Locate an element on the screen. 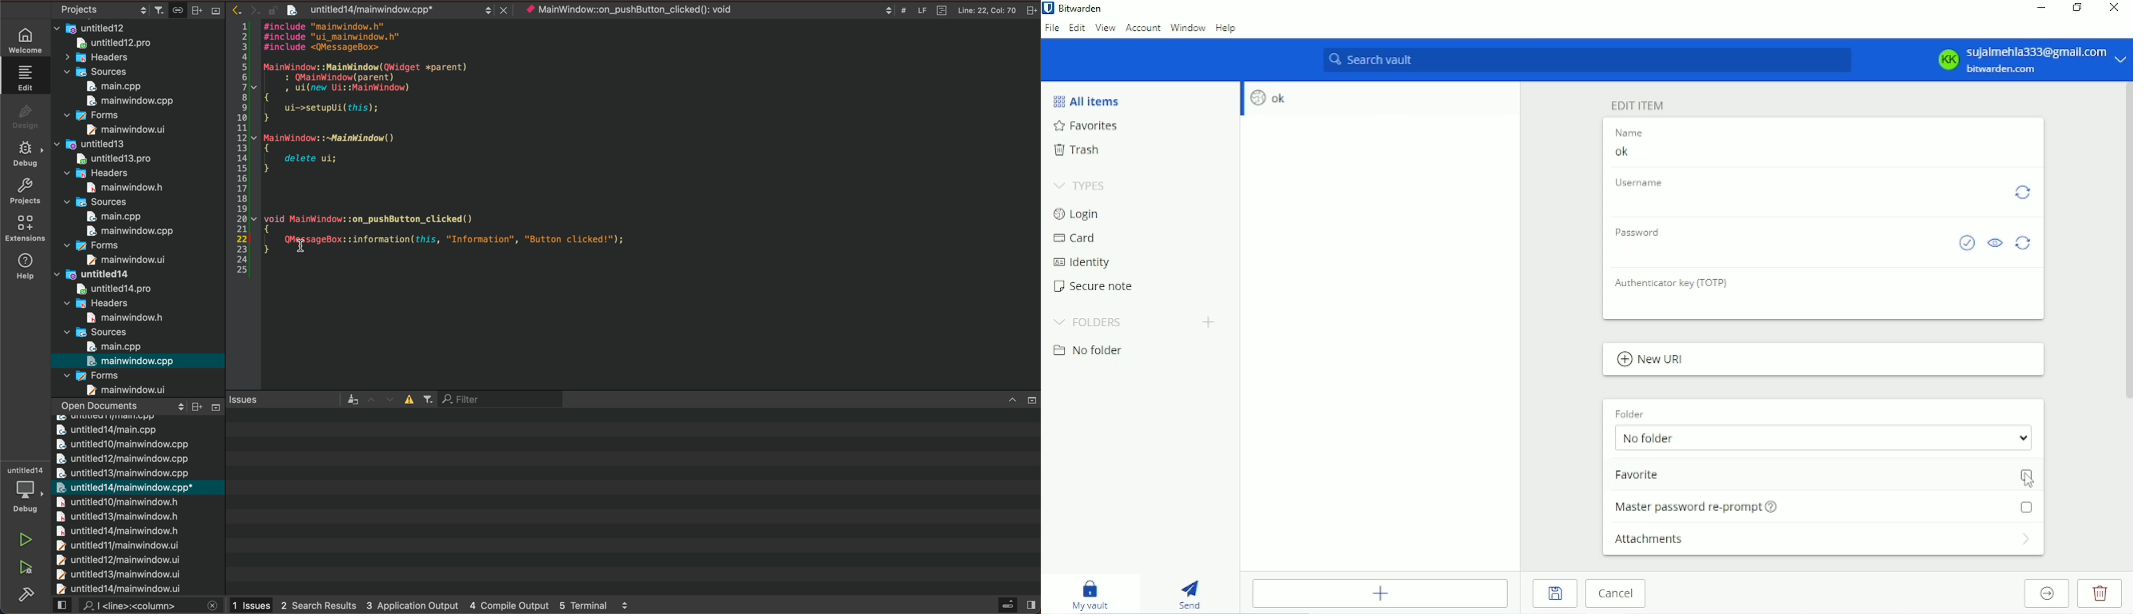 Image resolution: width=2156 pixels, height=616 pixels. Secure note is located at coordinates (1098, 286).